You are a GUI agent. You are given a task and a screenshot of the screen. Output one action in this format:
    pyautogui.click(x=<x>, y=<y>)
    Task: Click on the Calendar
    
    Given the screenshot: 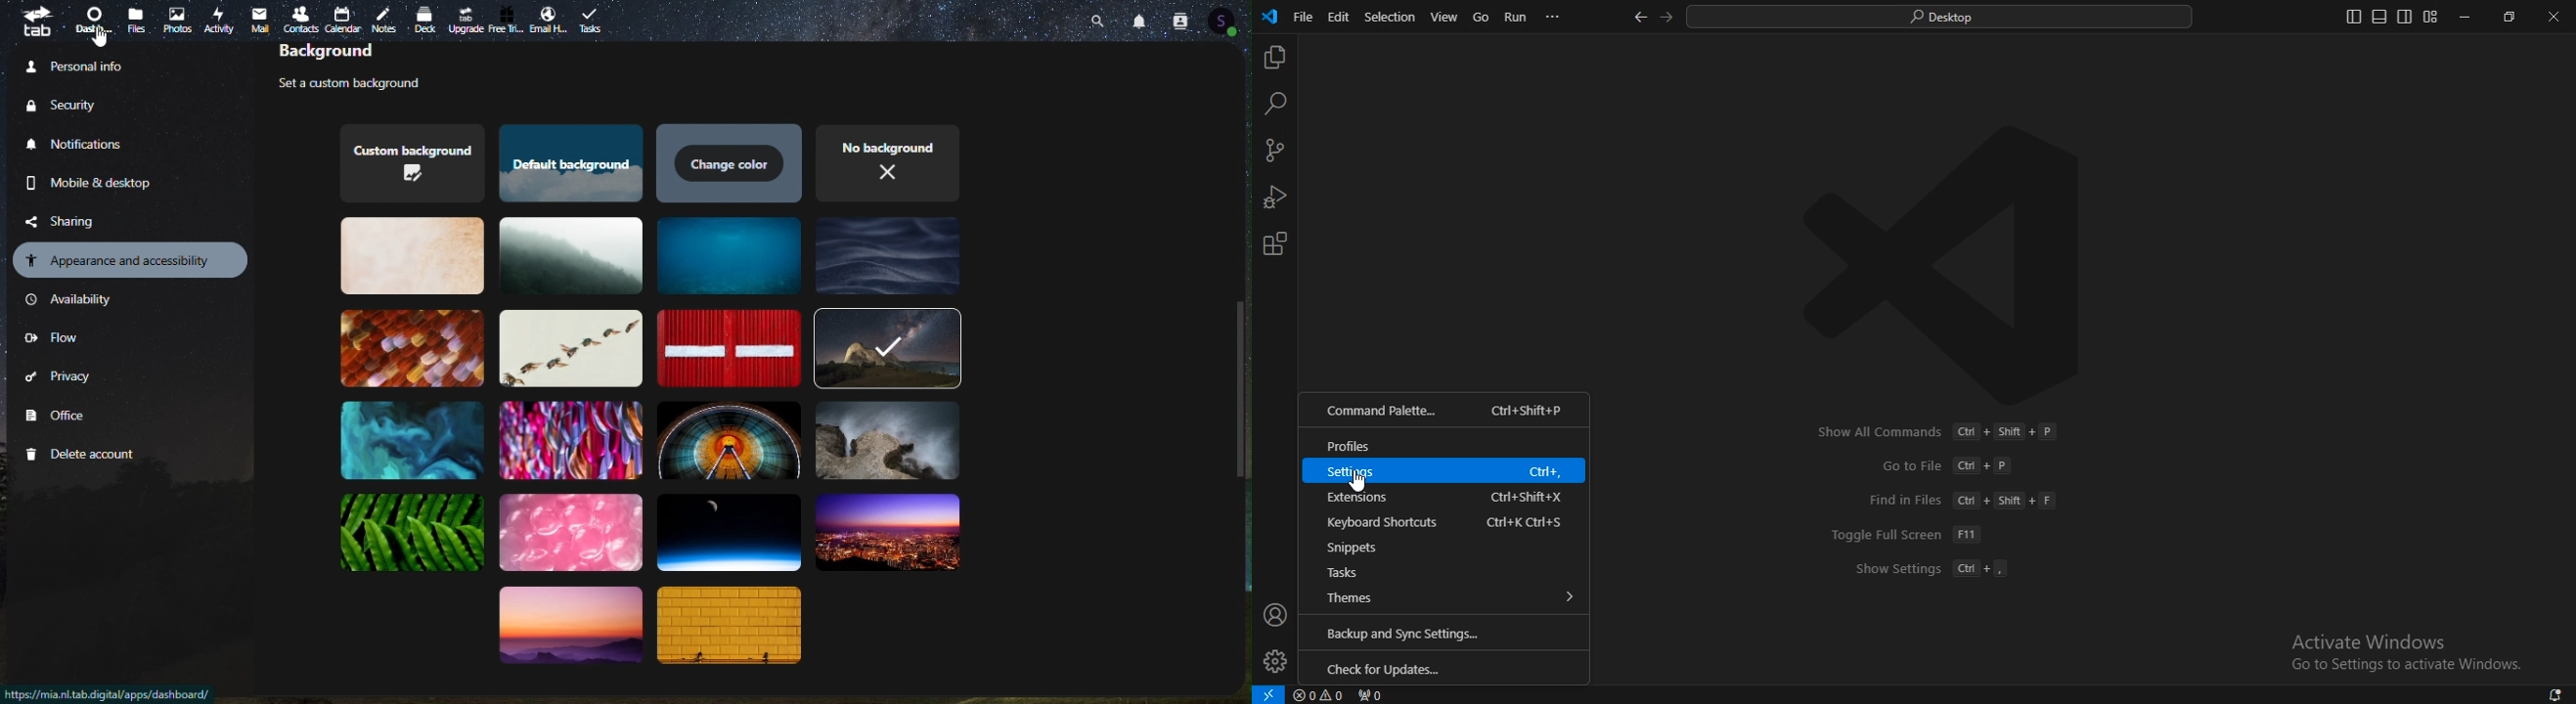 What is the action you would take?
    pyautogui.click(x=344, y=20)
    